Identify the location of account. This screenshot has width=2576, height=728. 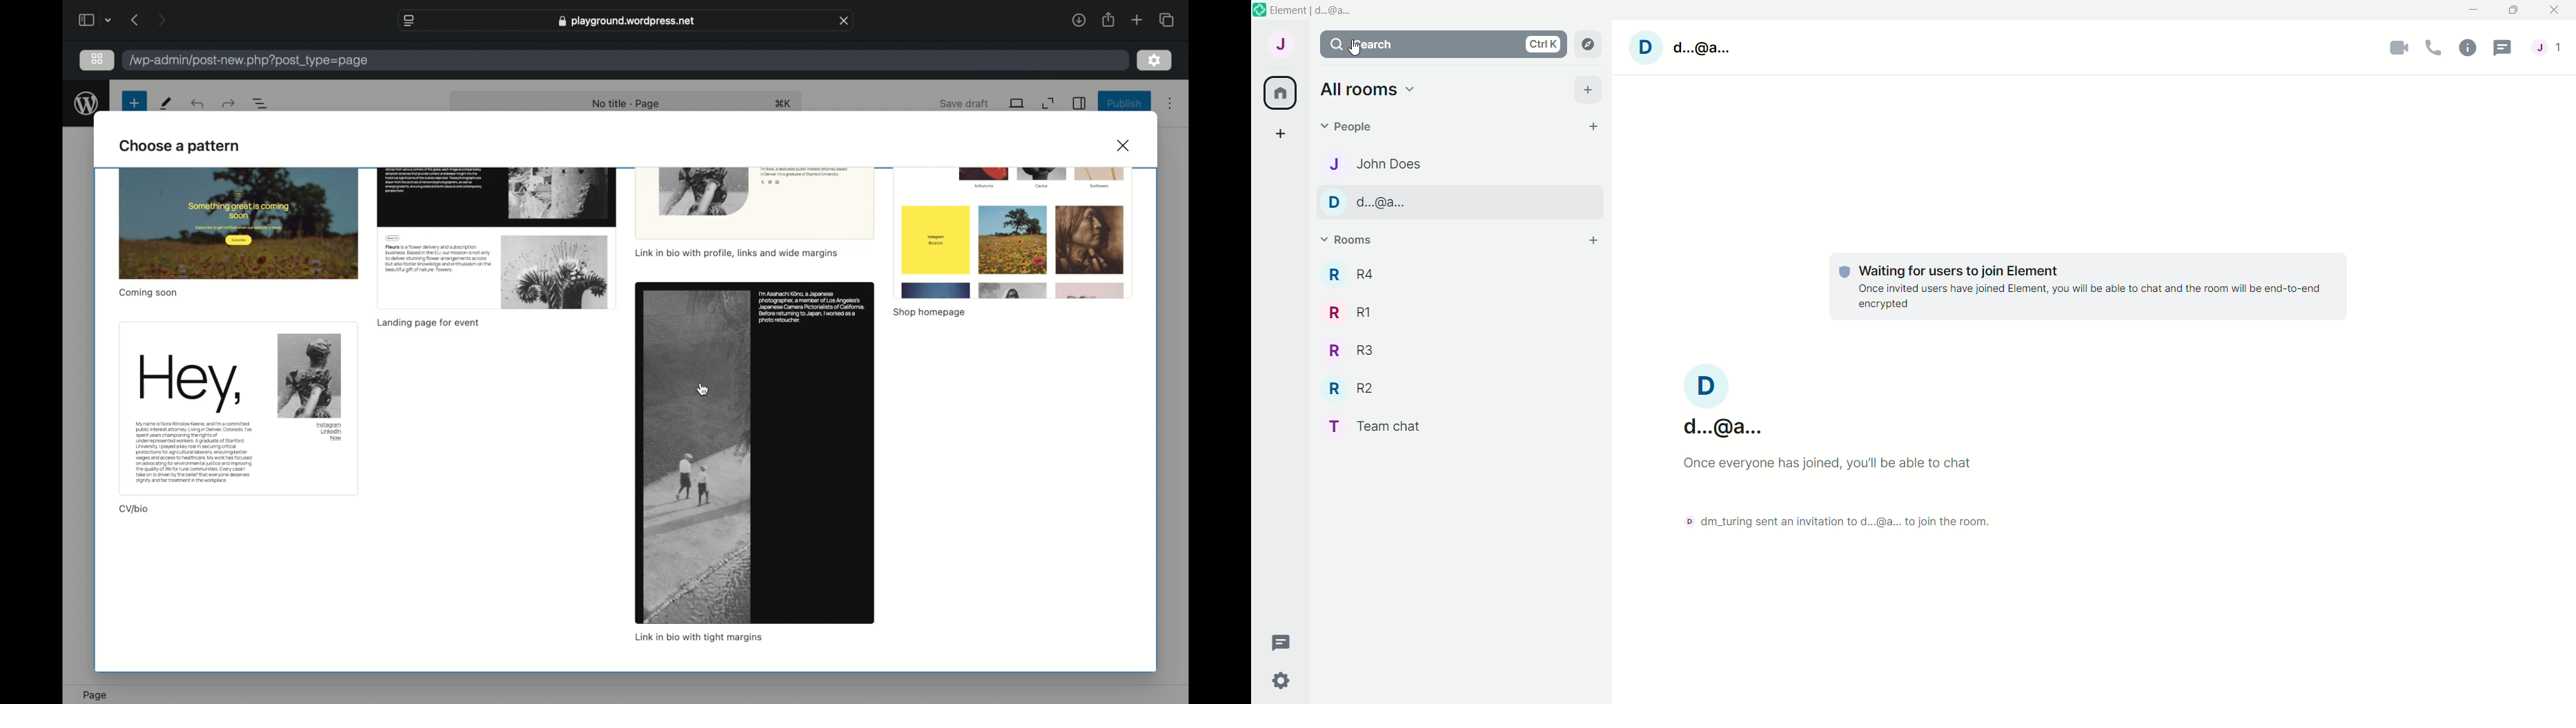
(1281, 46).